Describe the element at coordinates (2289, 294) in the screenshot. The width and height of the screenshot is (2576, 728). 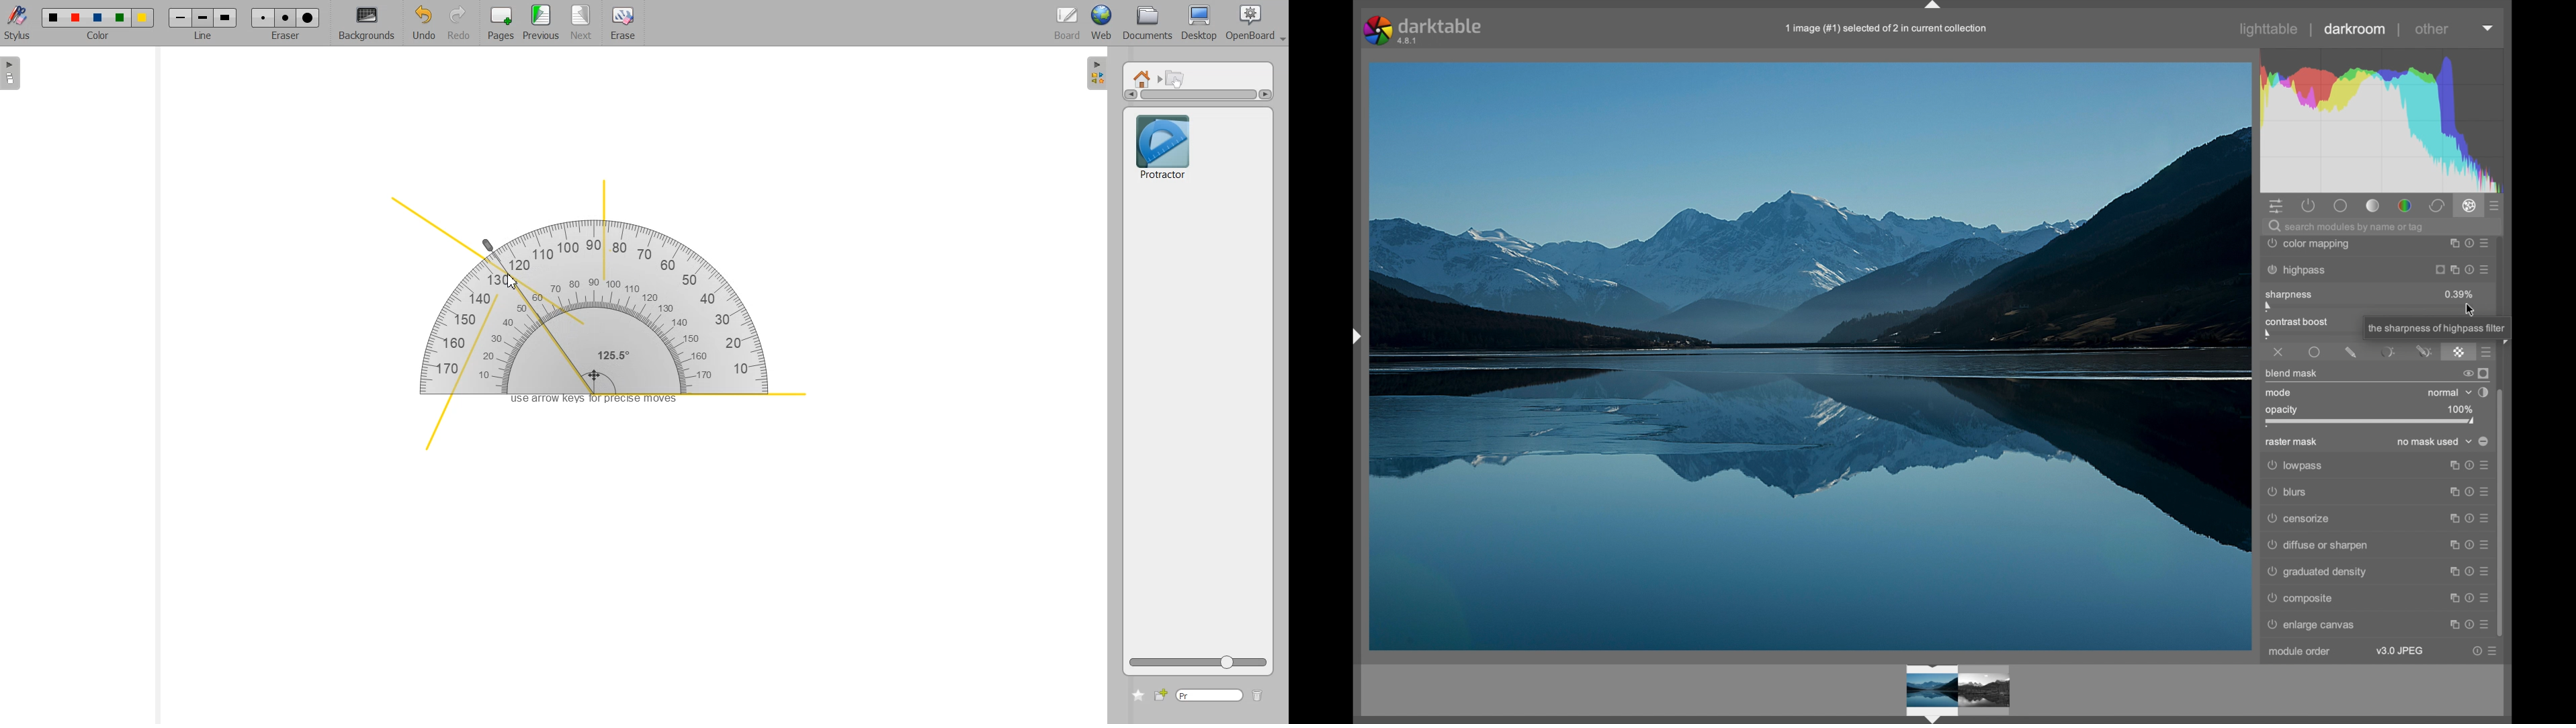
I see `sharpness` at that location.